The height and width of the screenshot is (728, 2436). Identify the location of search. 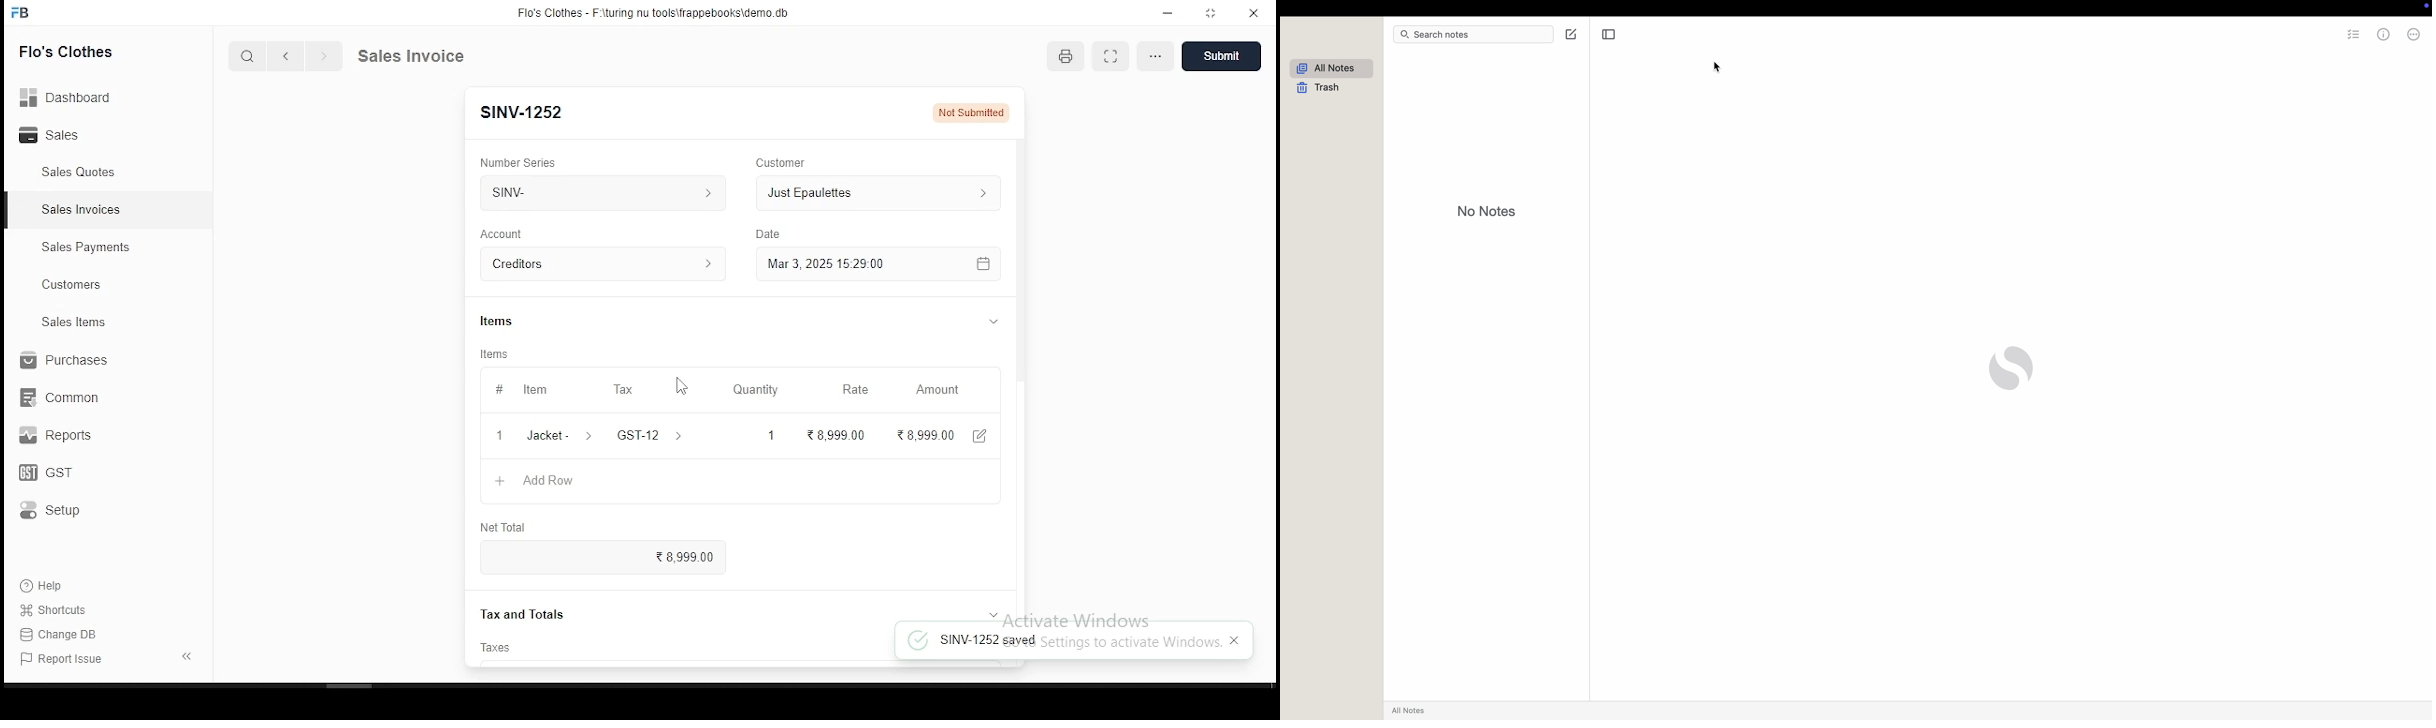
(247, 55).